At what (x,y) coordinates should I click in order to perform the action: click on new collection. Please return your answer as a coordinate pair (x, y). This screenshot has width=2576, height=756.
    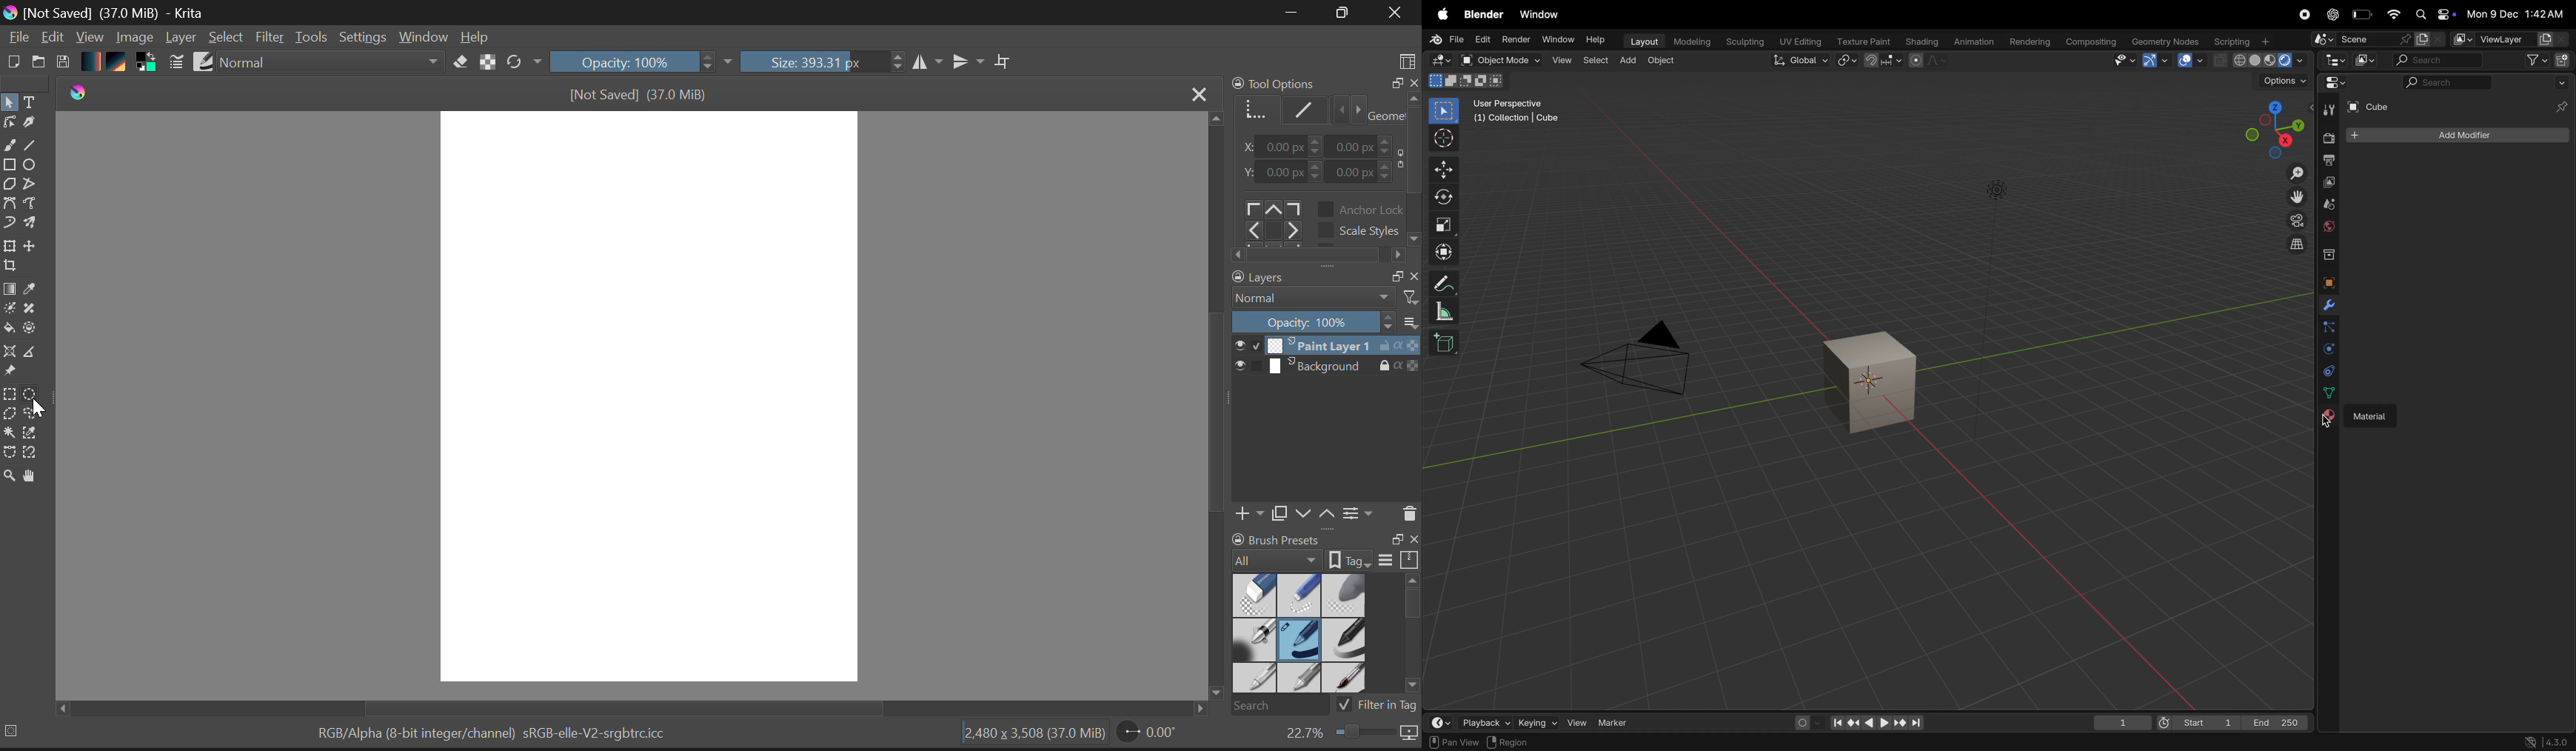
    Looking at the image, I should click on (2564, 59).